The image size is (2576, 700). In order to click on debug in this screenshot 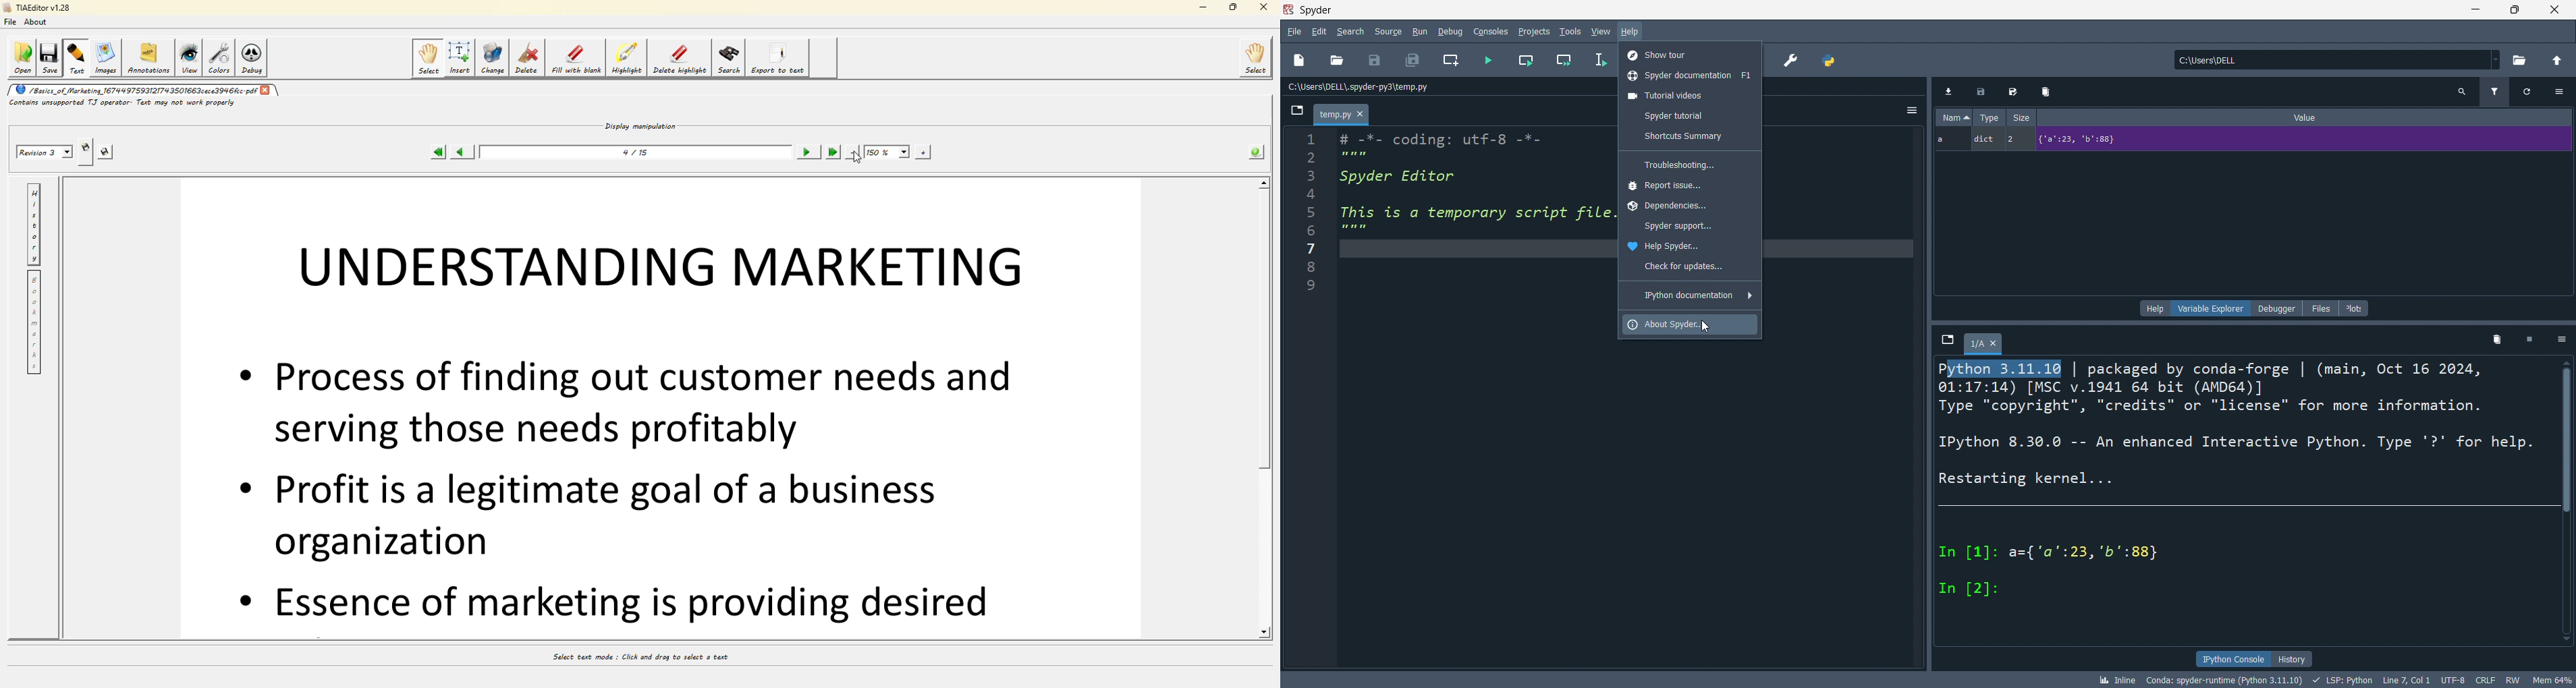, I will do `click(253, 57)`.